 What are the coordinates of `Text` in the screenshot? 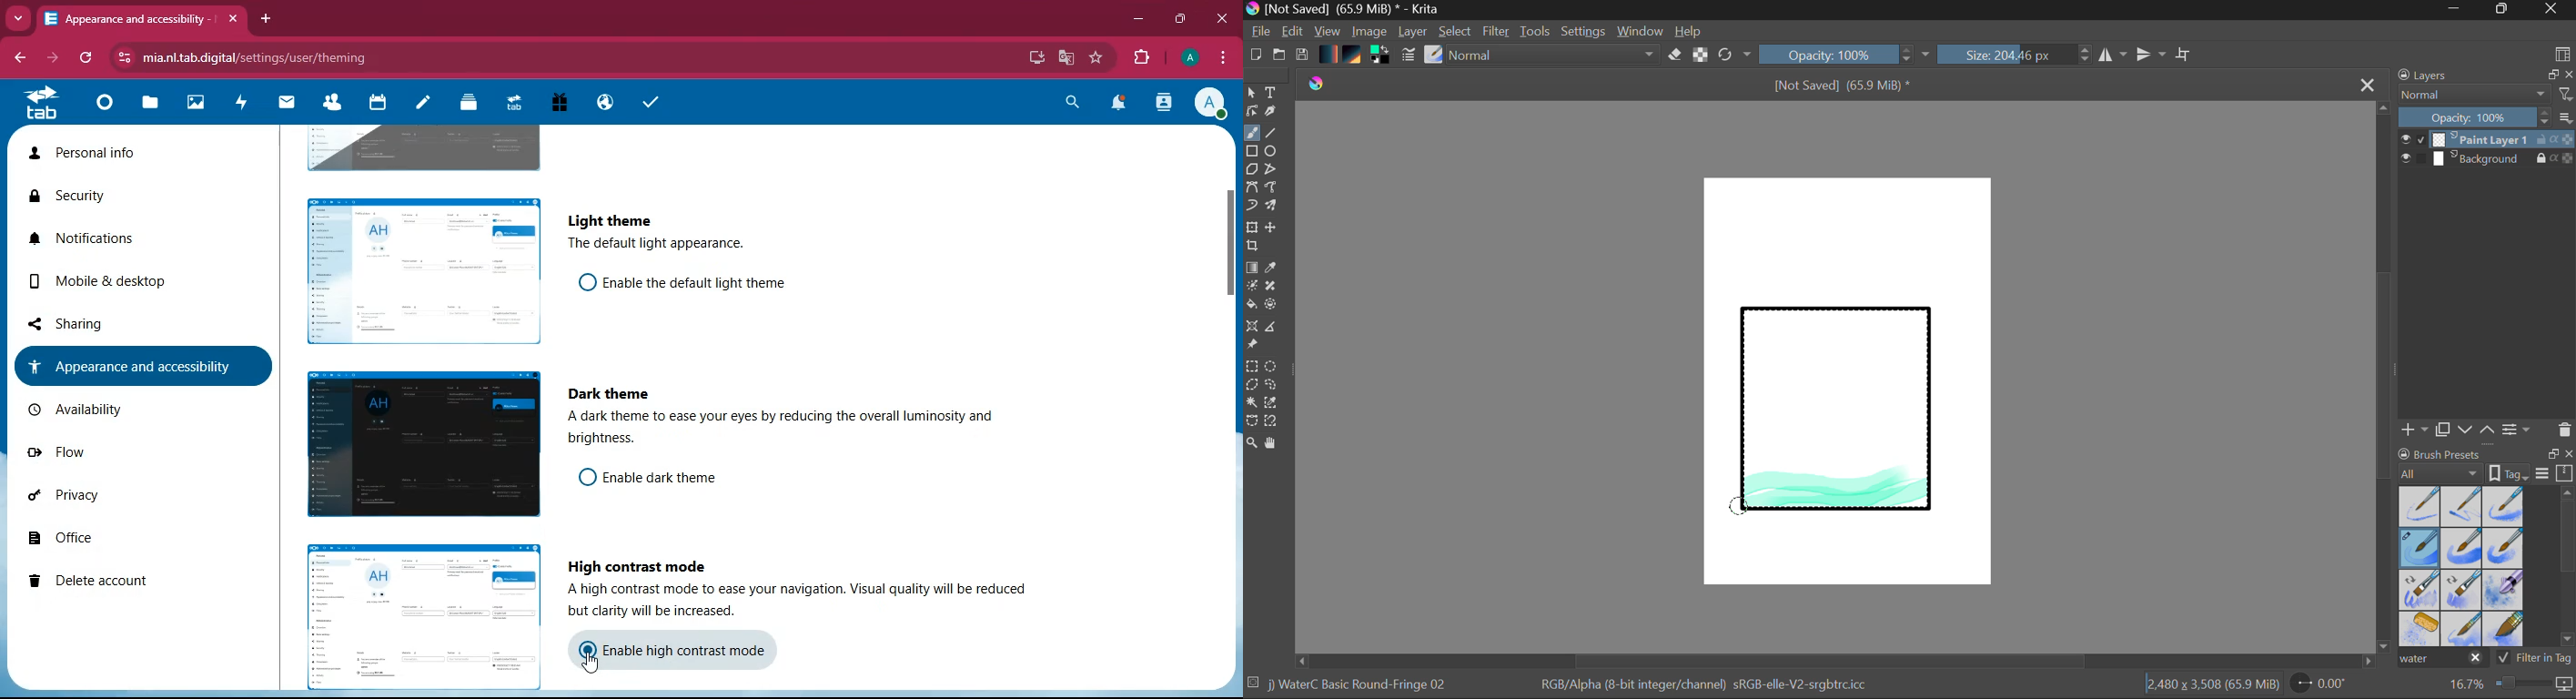 It's located at (1271, 91).